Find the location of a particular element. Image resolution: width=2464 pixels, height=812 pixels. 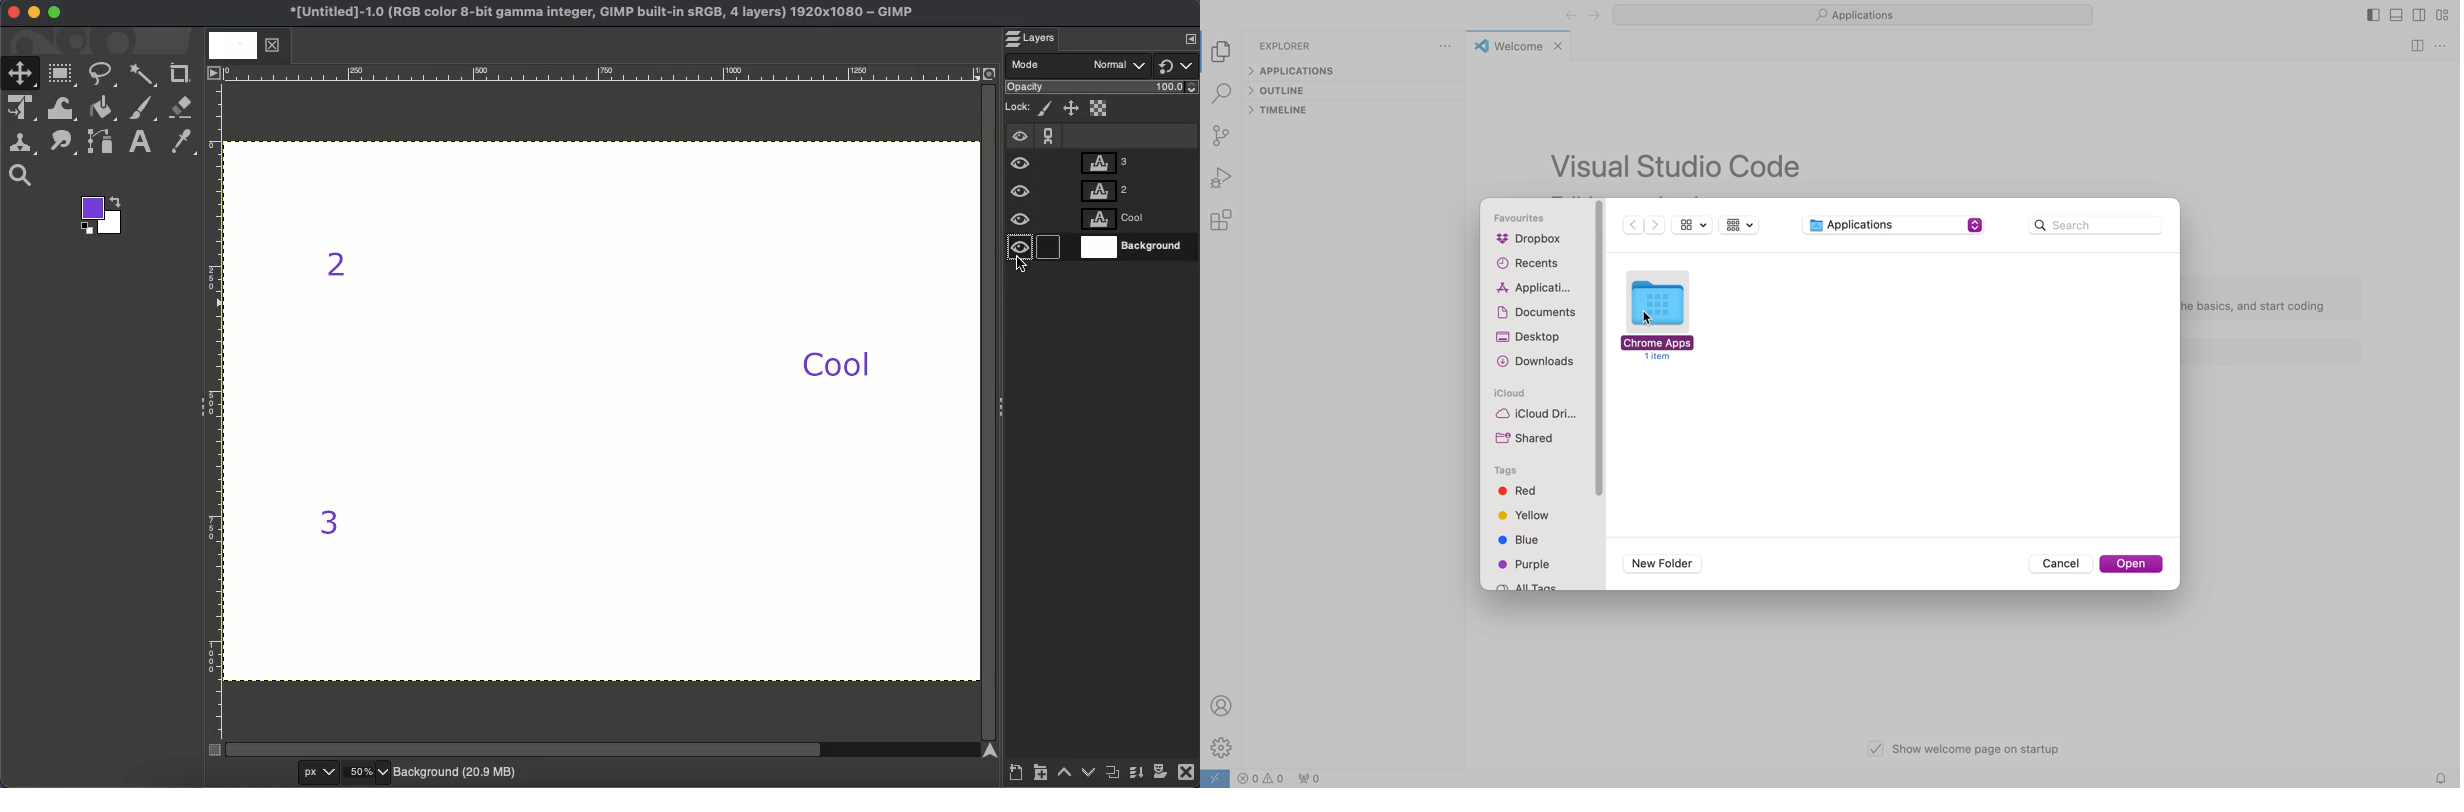

Create new layer group is located at coordinates (1041, 776).